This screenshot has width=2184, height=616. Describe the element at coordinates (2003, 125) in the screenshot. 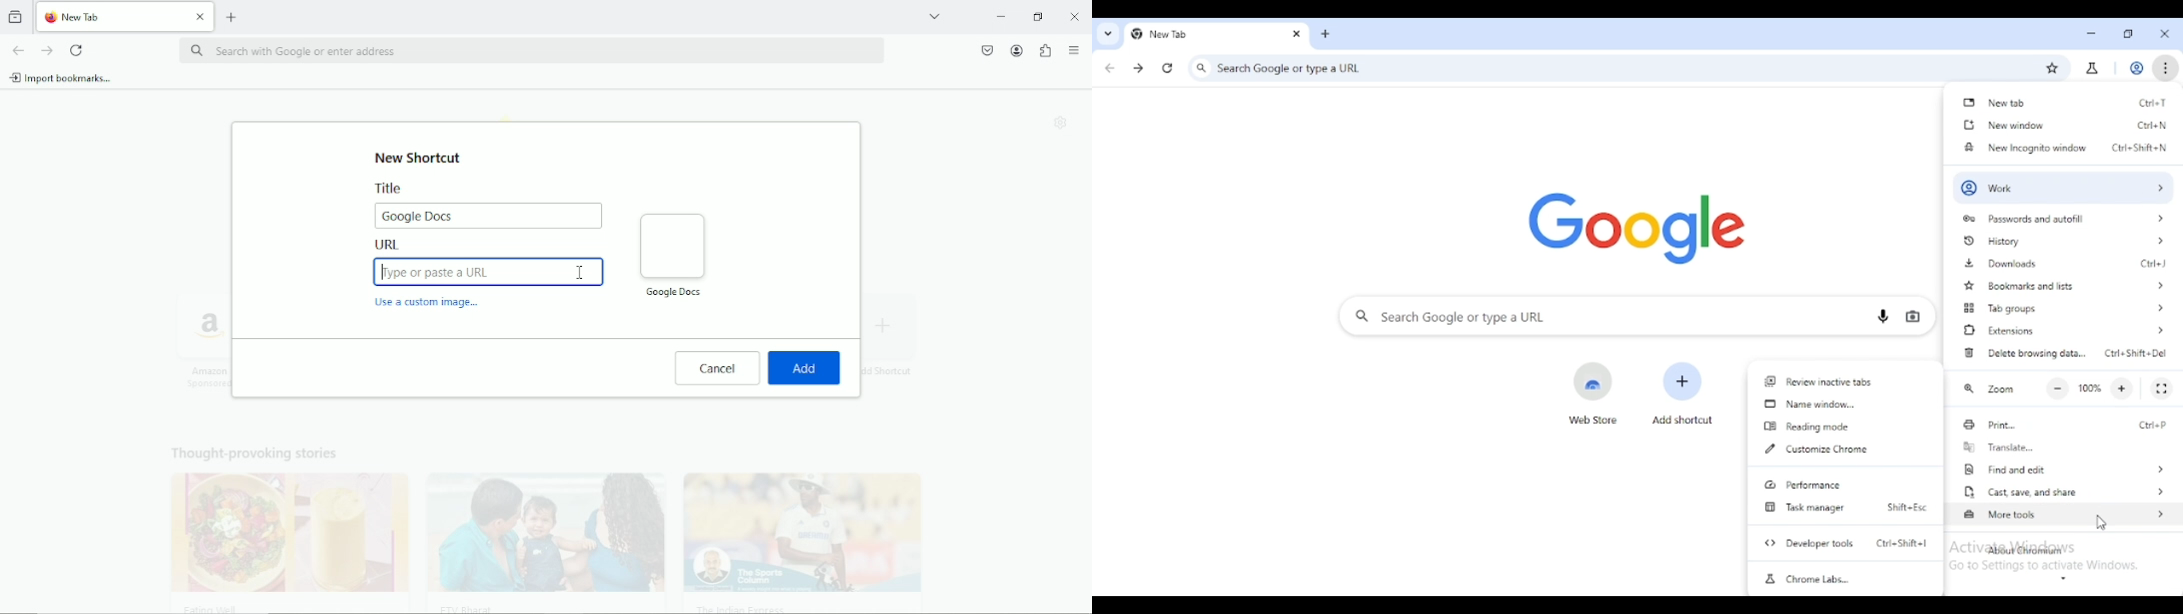

I see `new window` at that location.